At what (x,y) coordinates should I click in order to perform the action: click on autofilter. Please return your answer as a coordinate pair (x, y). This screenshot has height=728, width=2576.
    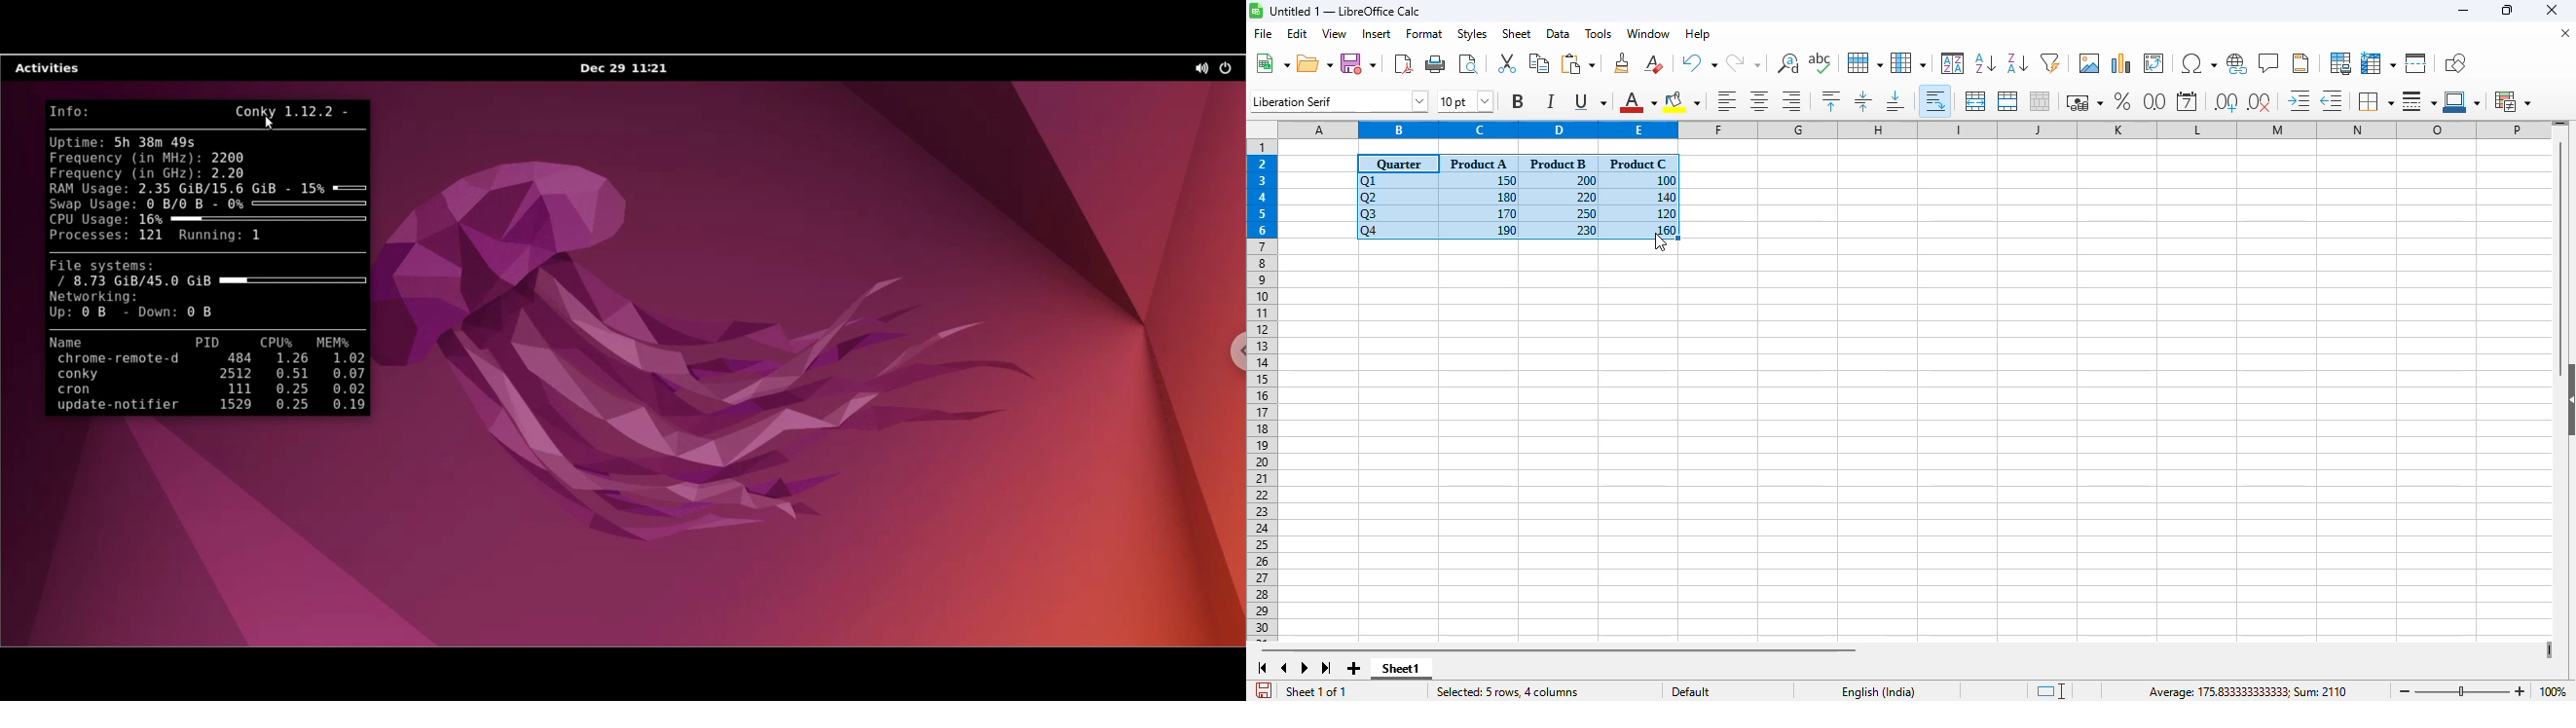
    Looking at the image, I should click on (2050, 62).